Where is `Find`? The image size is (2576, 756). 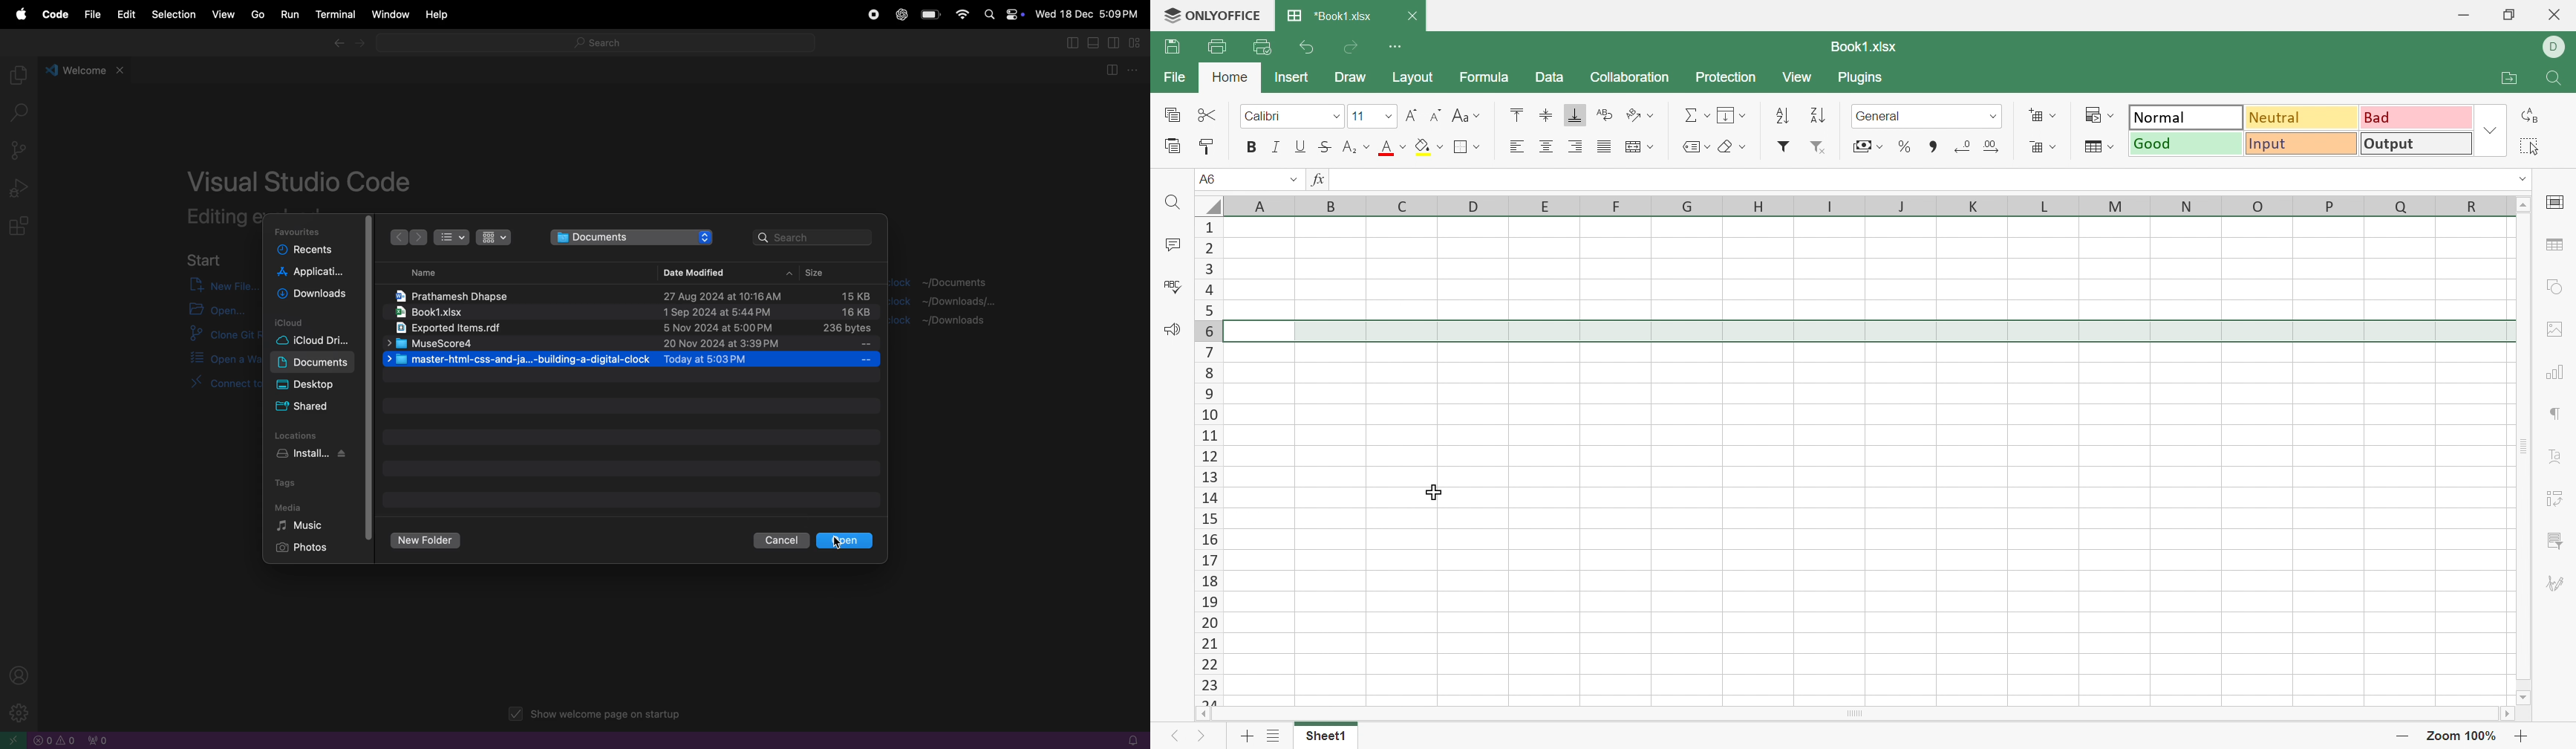 Find is located at coordinates (2554, 80).